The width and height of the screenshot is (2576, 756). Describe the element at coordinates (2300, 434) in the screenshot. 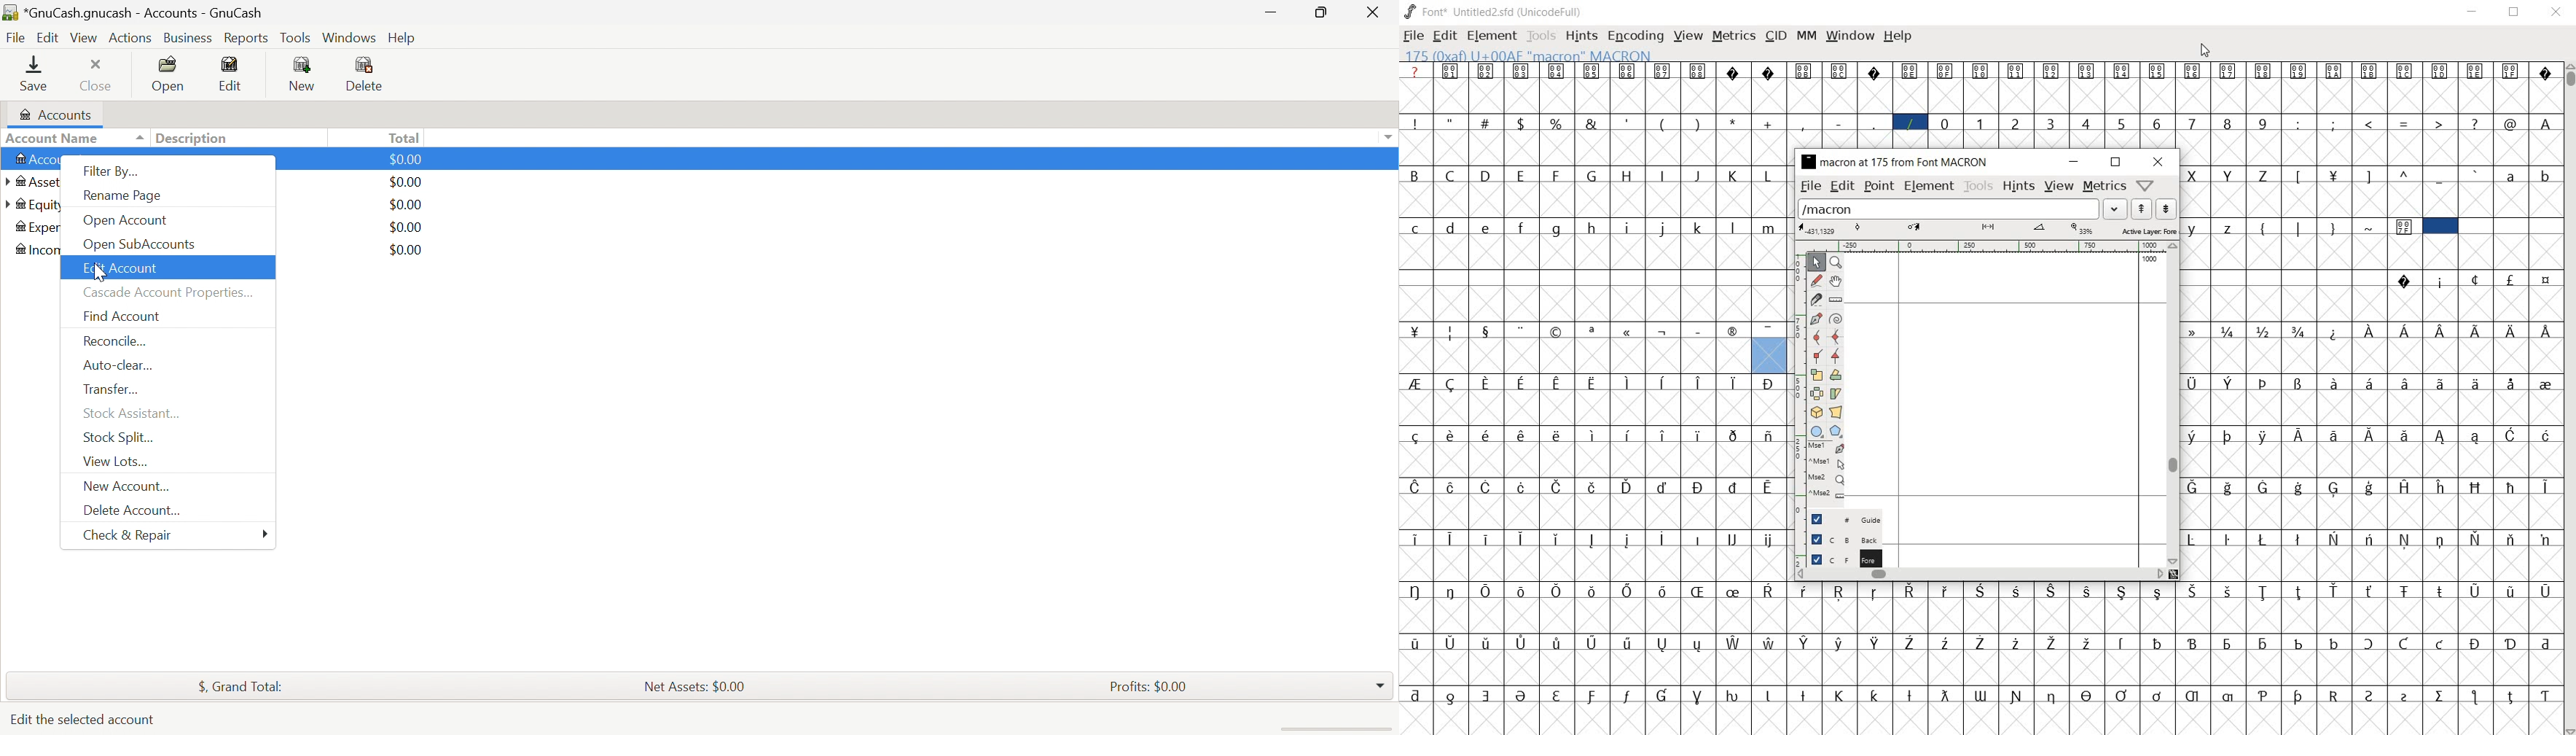

I see `Symbol` at that location.